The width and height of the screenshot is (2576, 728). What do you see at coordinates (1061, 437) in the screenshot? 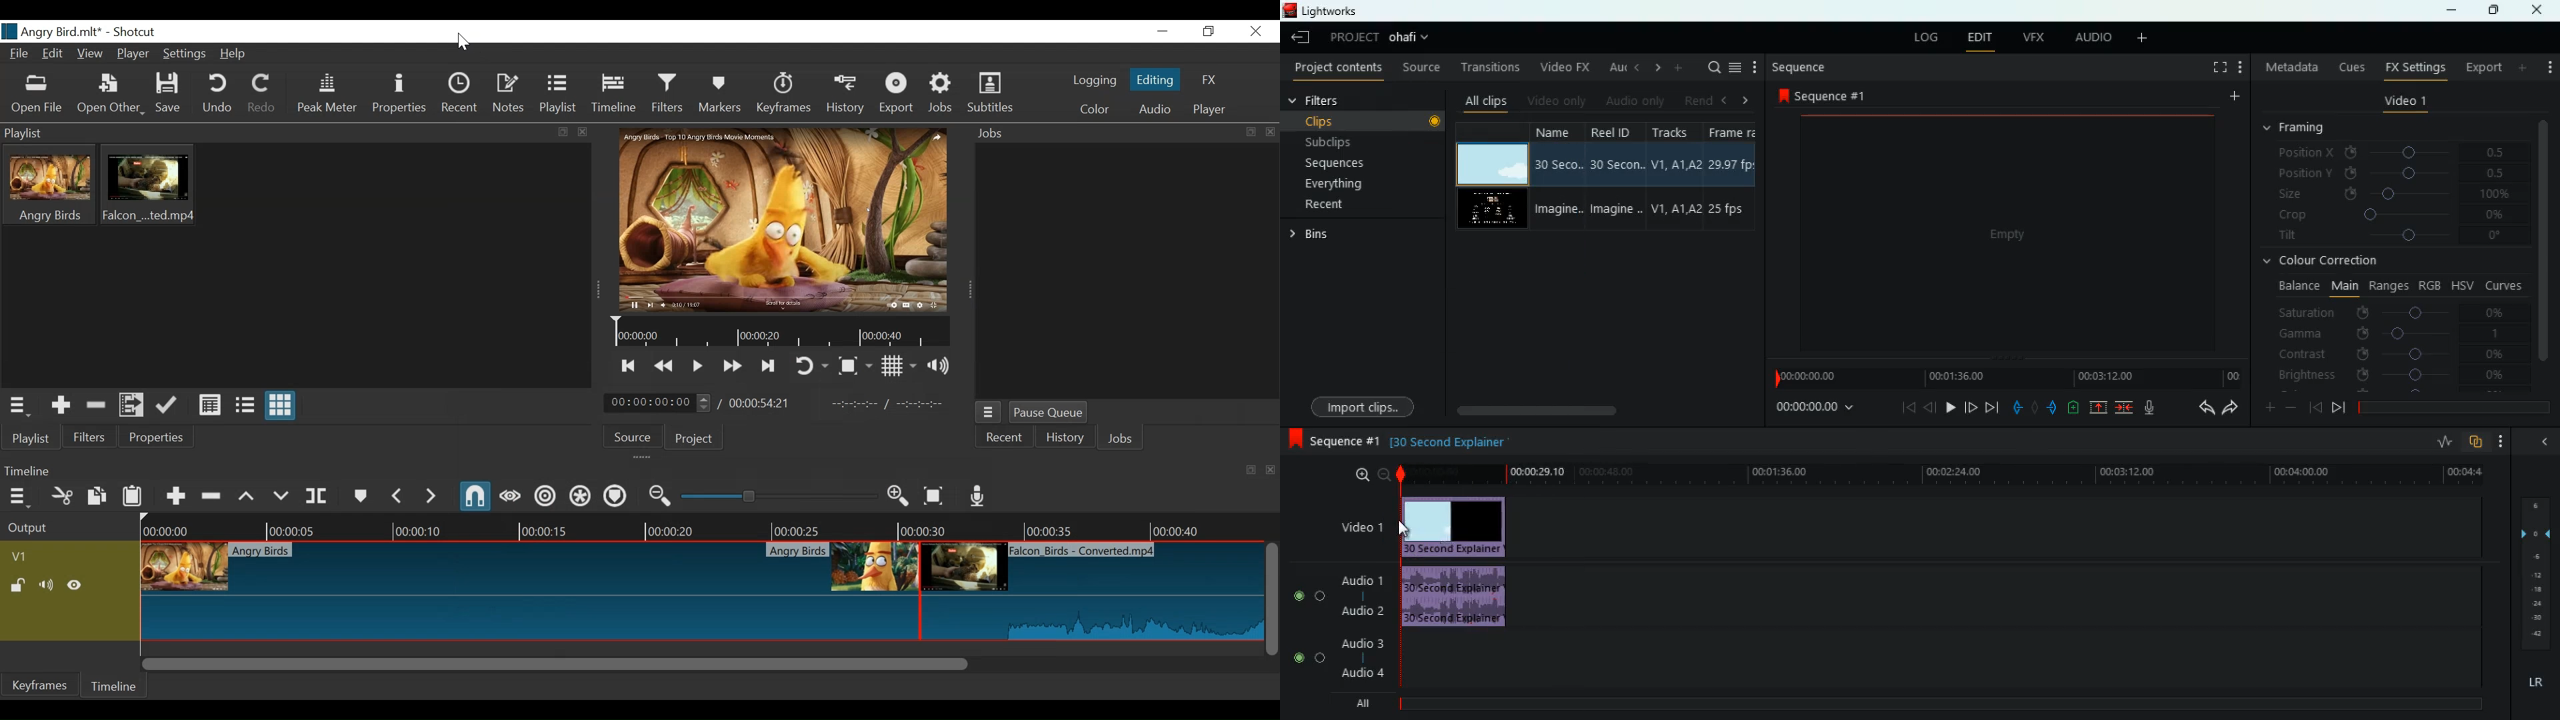
I see `History` at bounding box center [1061, 437].